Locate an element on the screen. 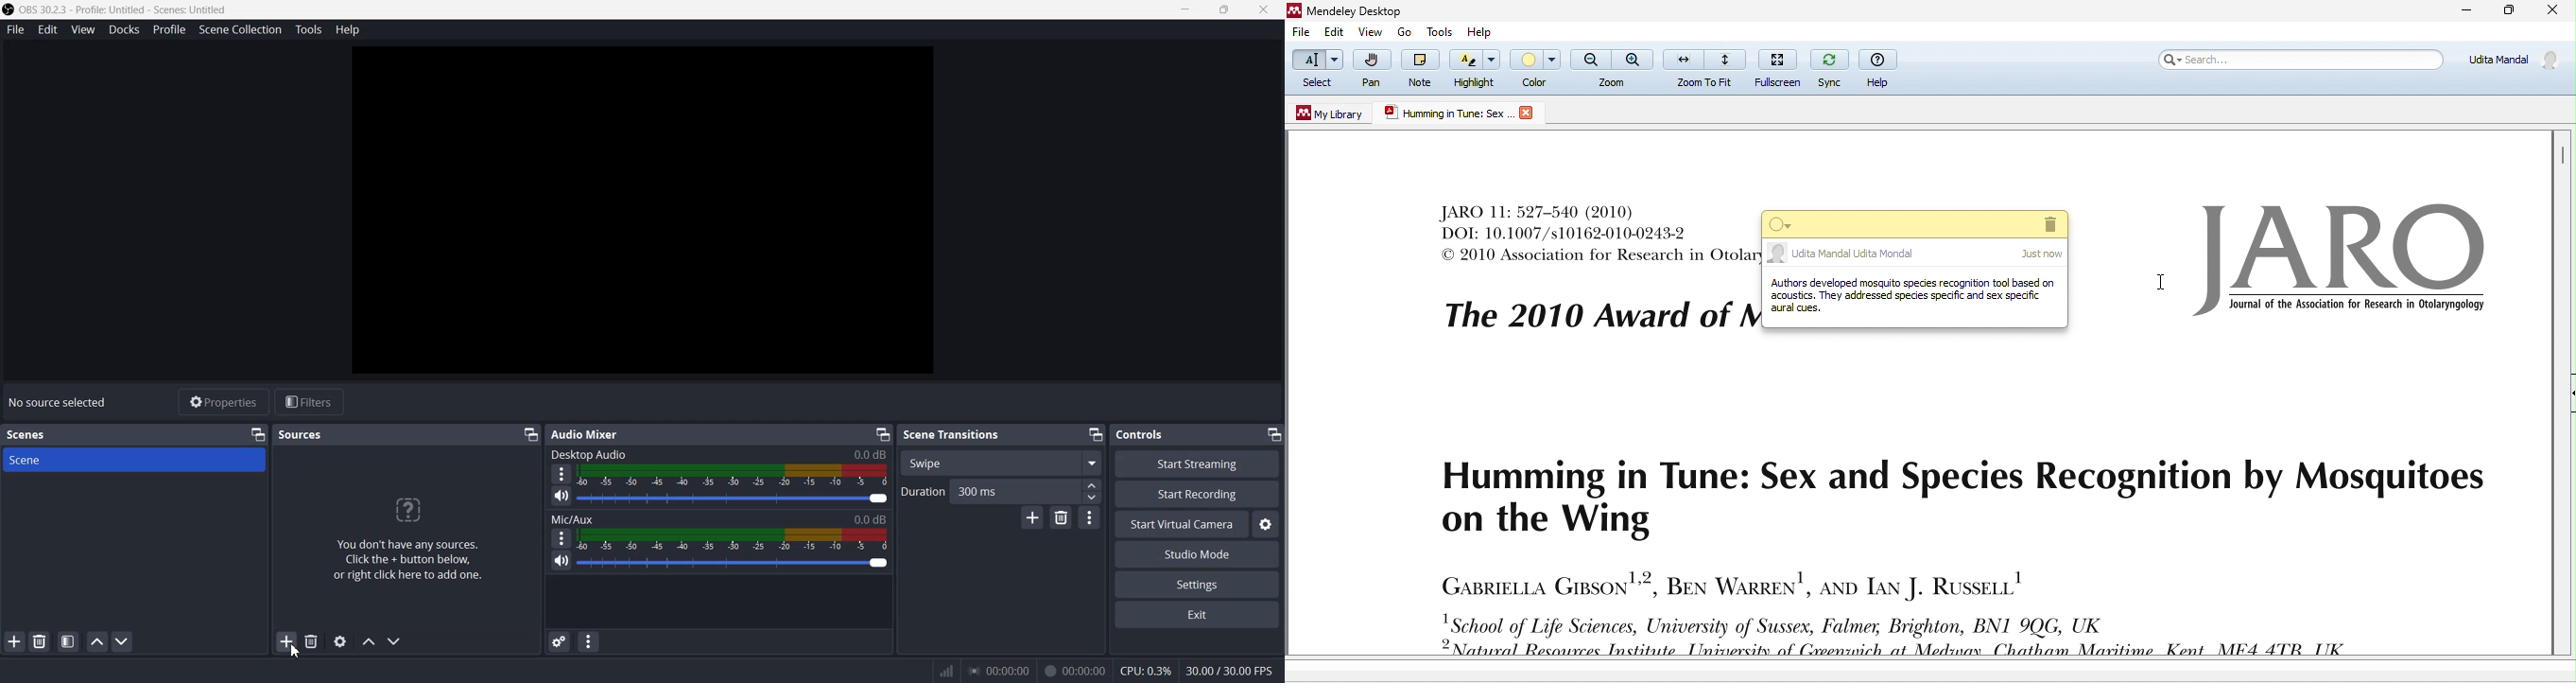  Desktop Audio 0.0 dB is located at coordinates (719, 454).